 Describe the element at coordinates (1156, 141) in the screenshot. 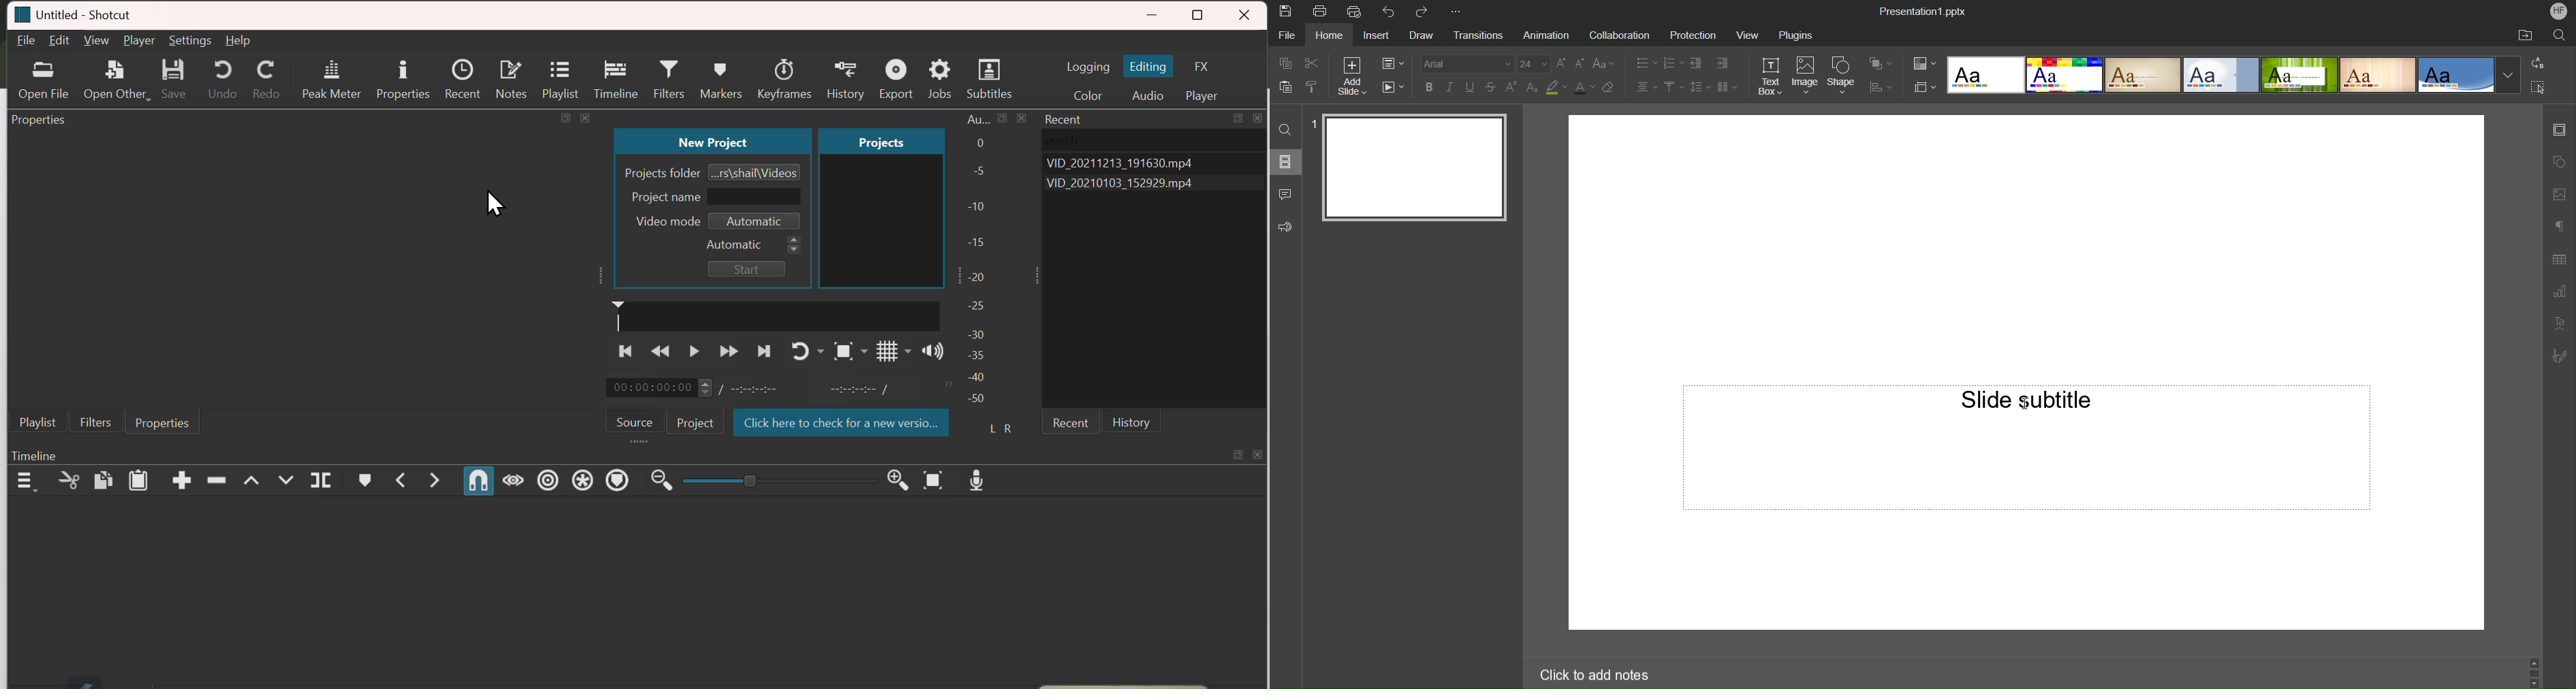

I see `Search bar` at that location.